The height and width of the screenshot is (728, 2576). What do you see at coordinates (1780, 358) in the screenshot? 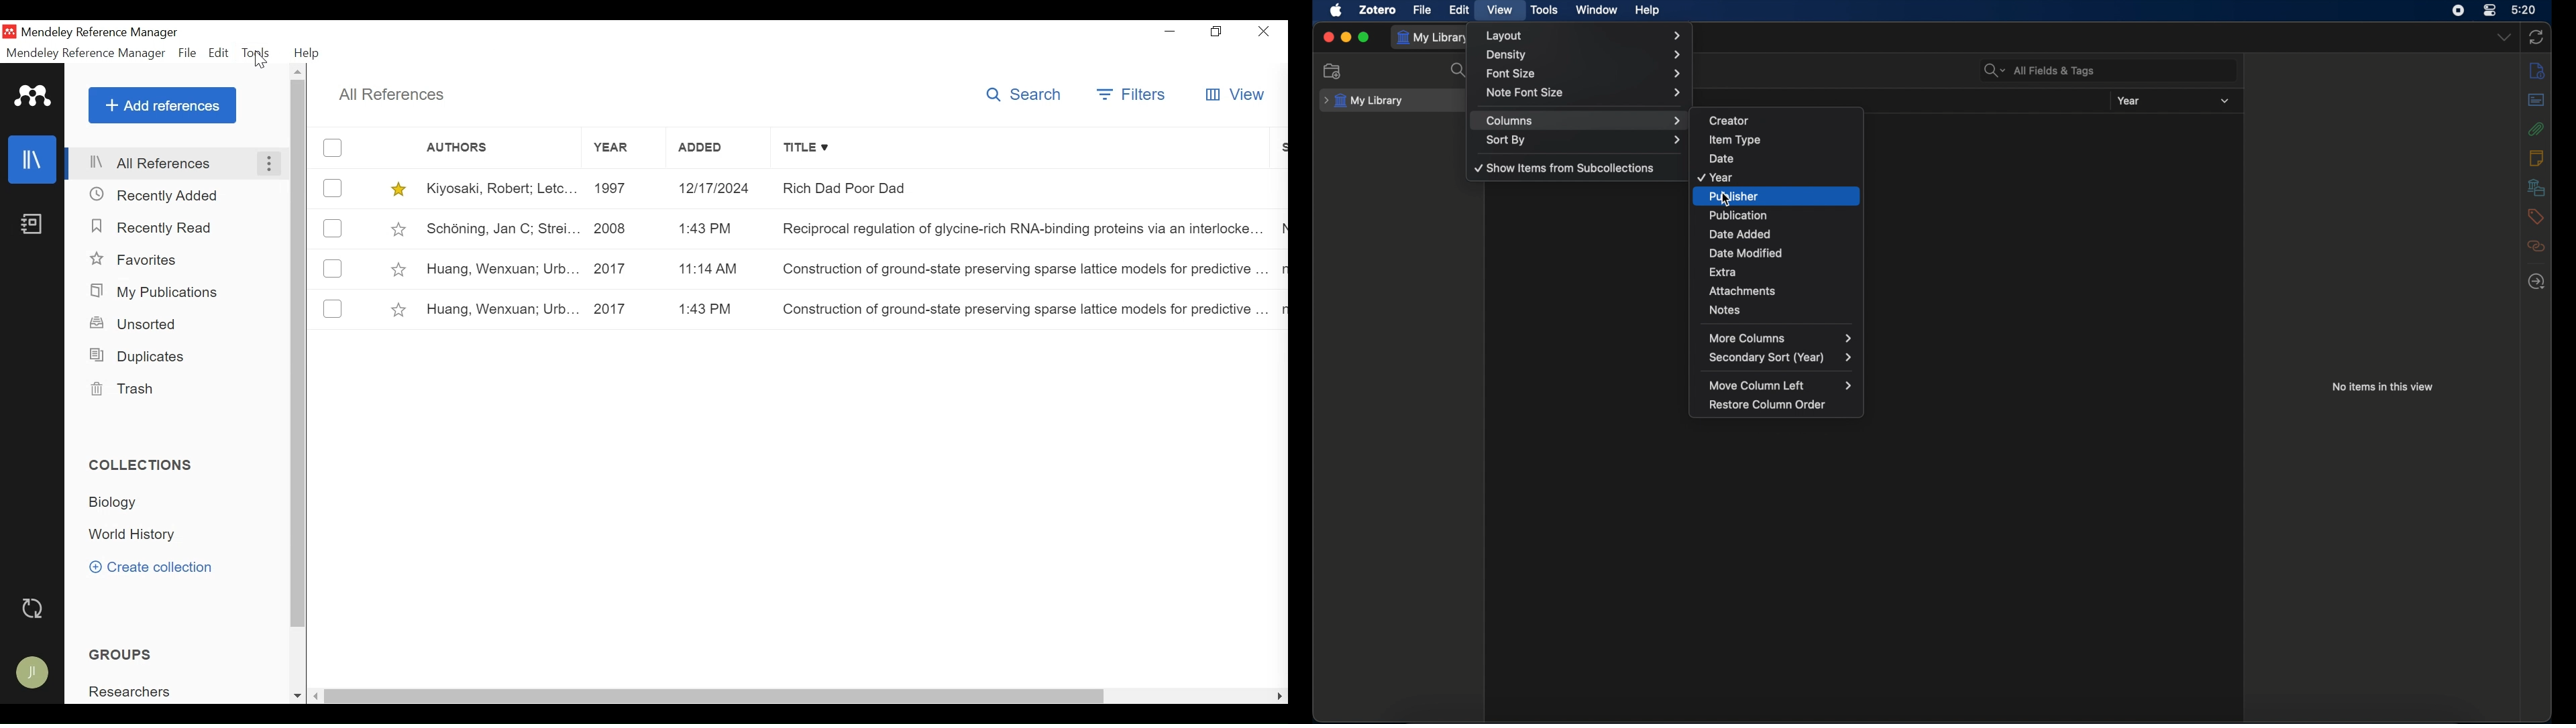
I see `secondary sort` at bounding box center [1780, 358].